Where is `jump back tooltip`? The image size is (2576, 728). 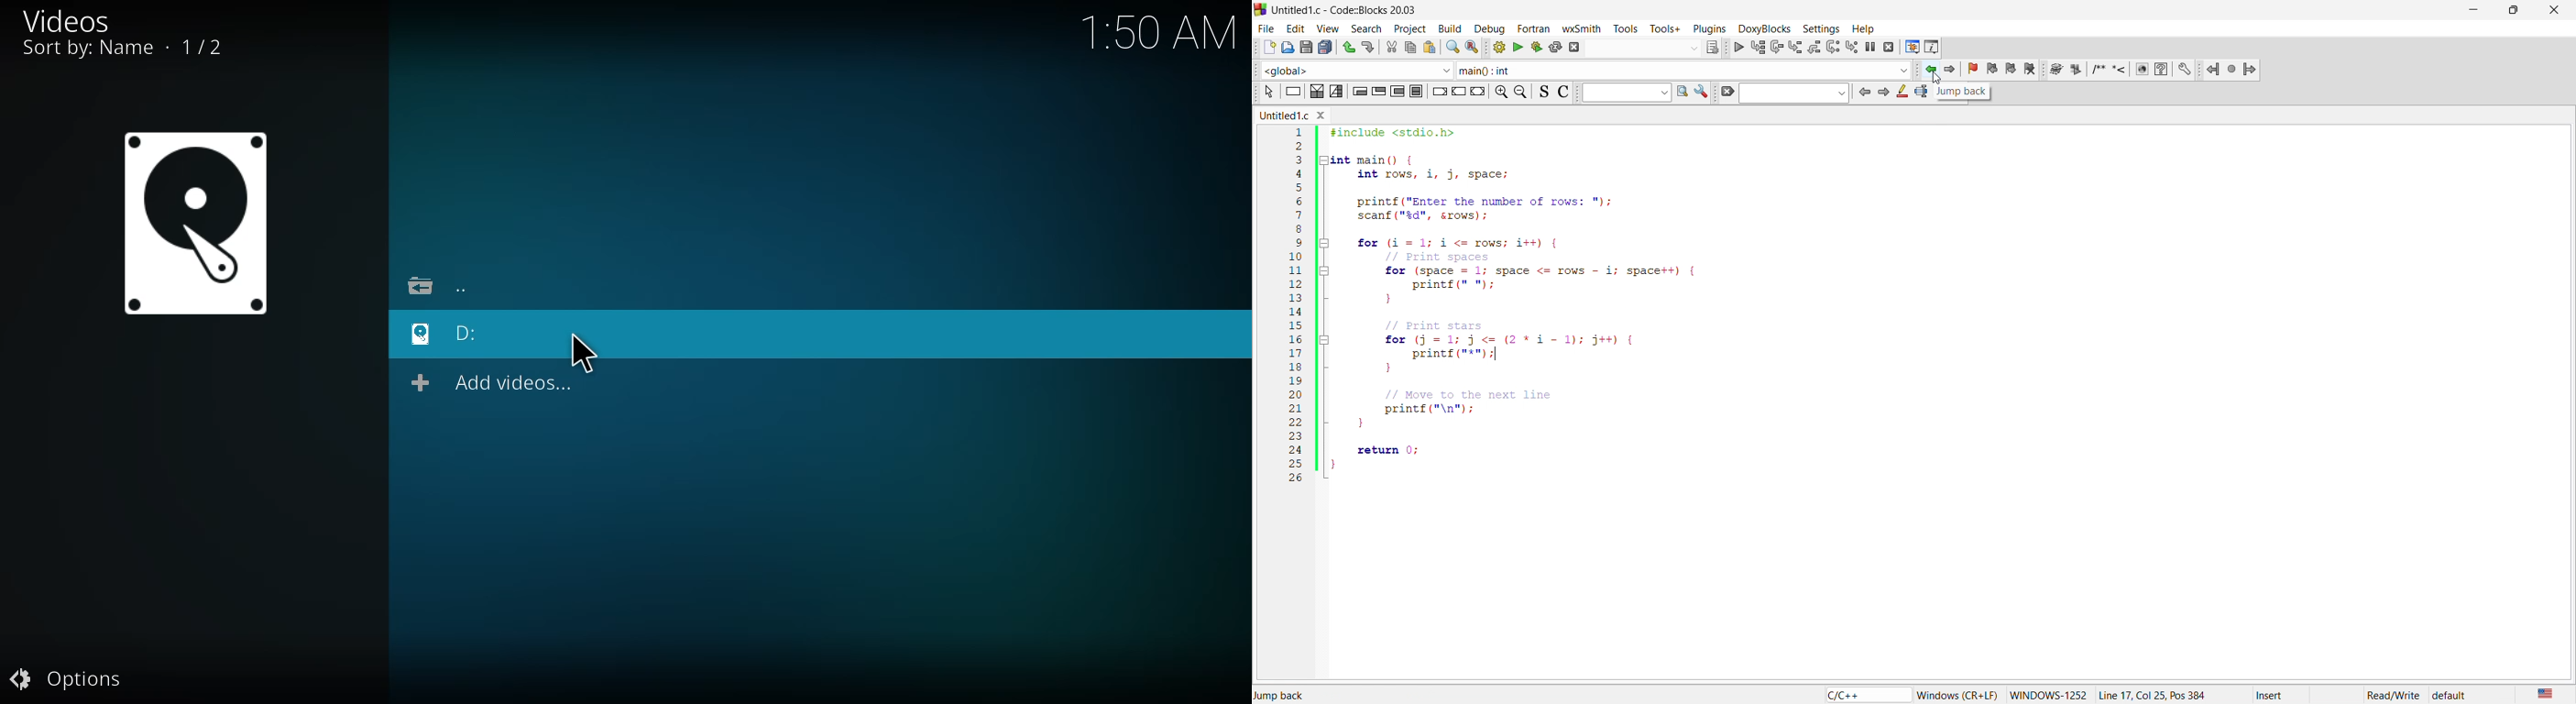
jump back tooltip is located at coordinates (1966, 90).